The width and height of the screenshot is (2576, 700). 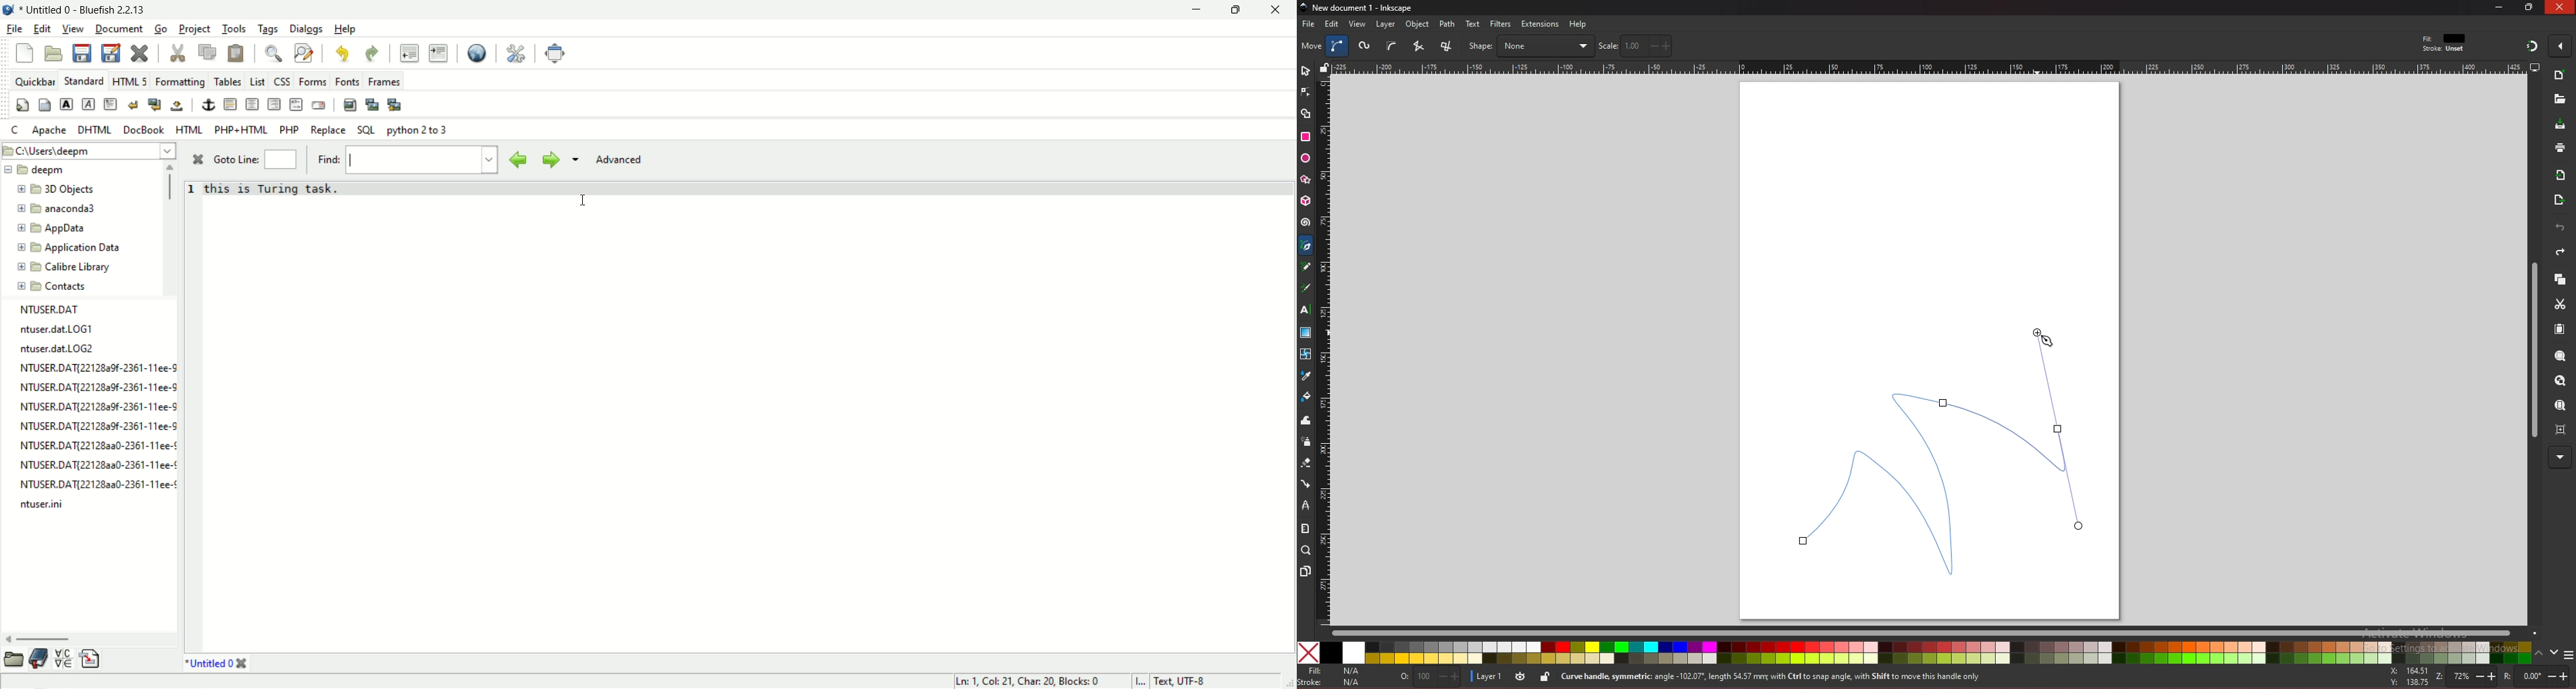 I want to click on fit, so click(x=2445, y=39).